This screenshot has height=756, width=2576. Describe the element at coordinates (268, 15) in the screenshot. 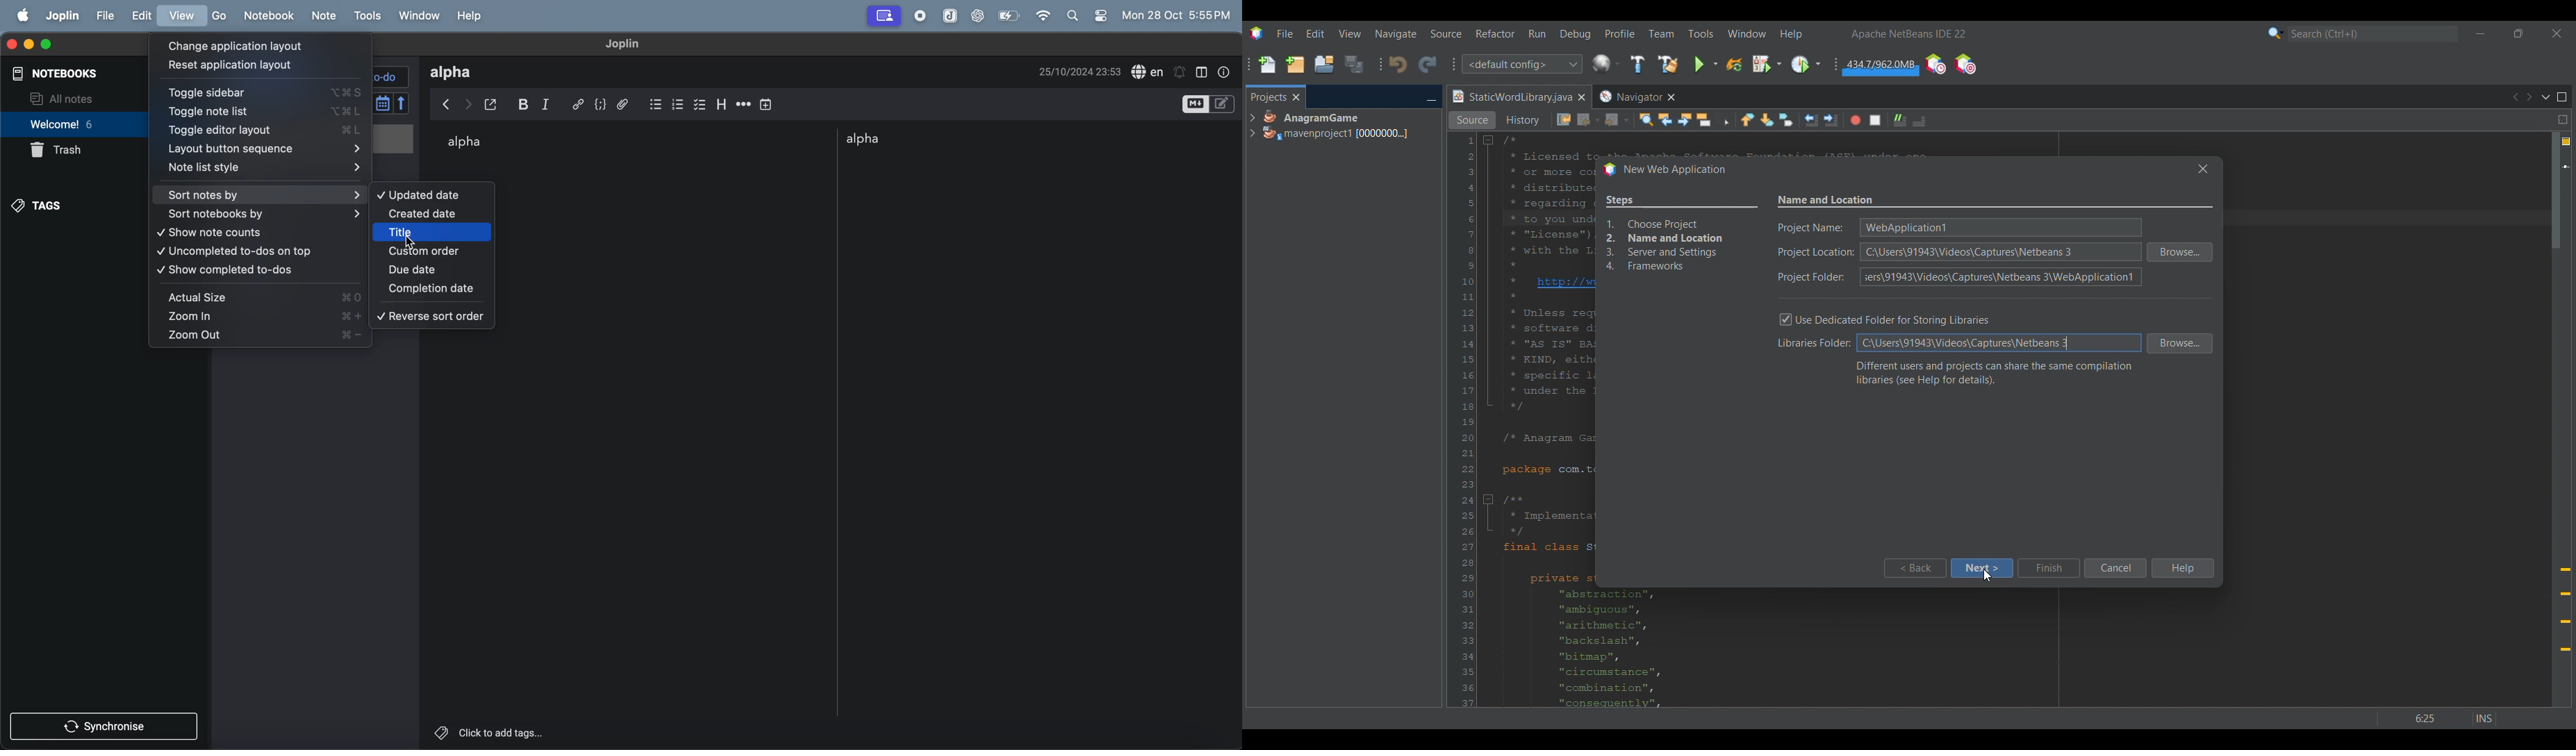

I see `note book` at that location.